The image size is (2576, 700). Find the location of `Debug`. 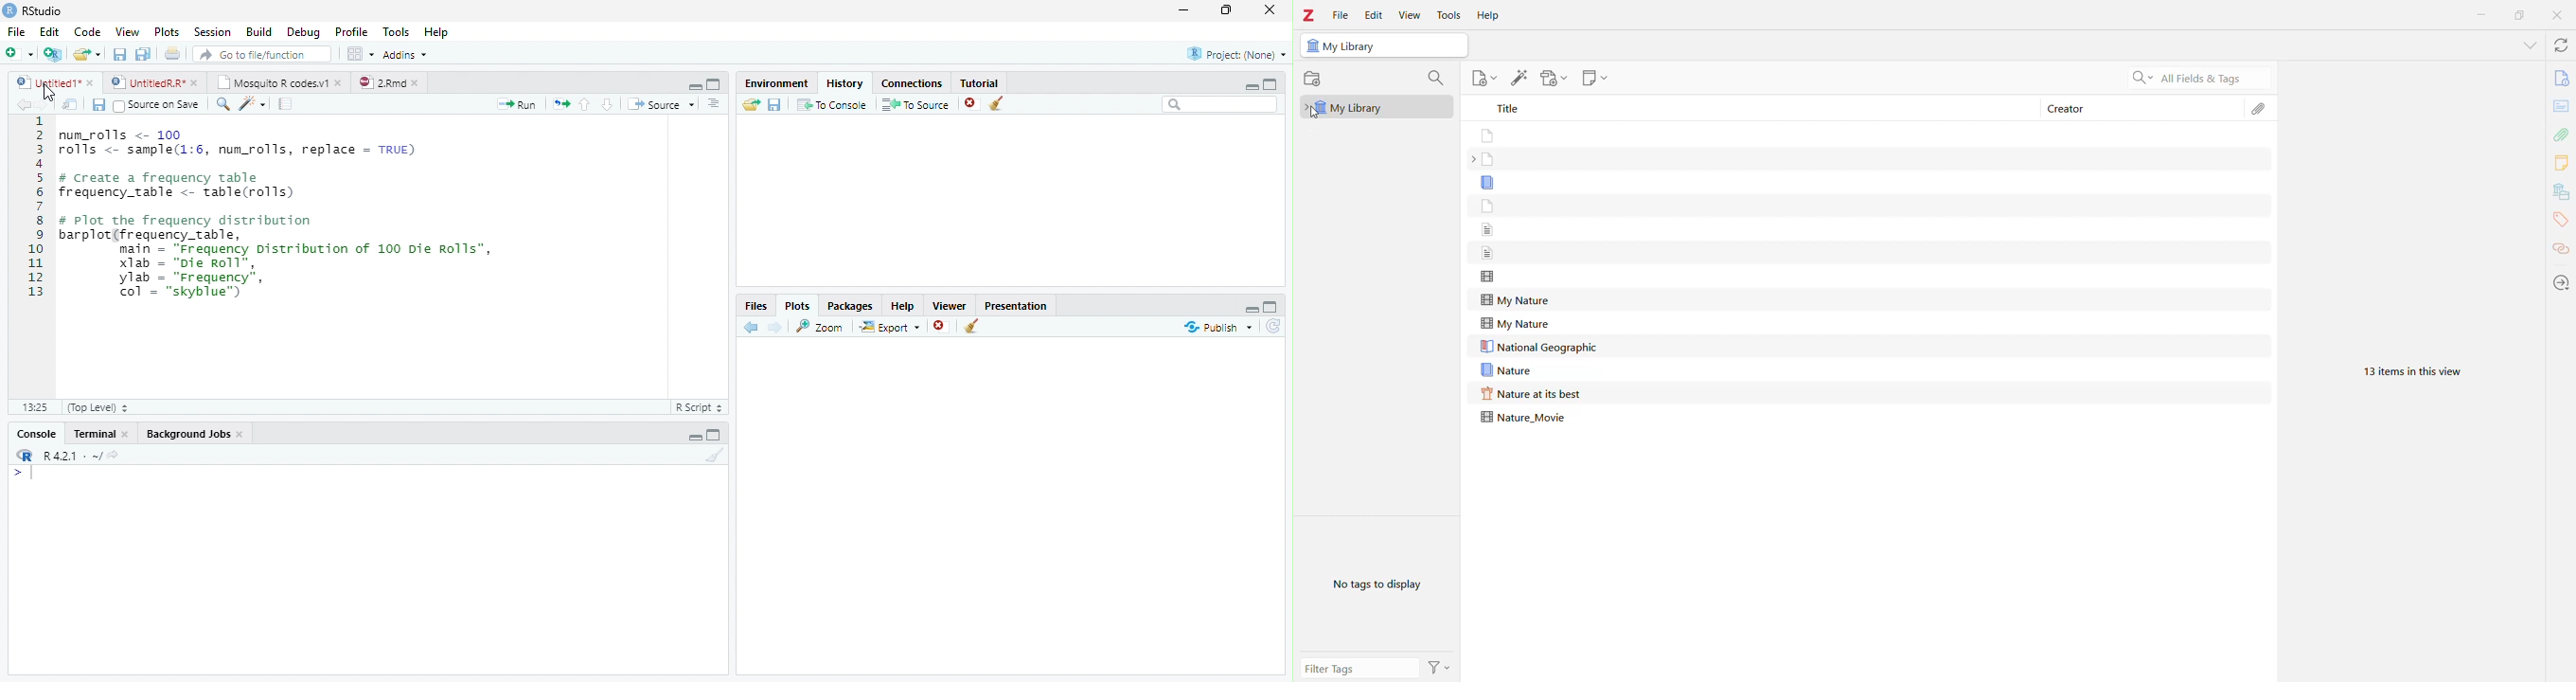

Debug is located at coordinates (304, 31).